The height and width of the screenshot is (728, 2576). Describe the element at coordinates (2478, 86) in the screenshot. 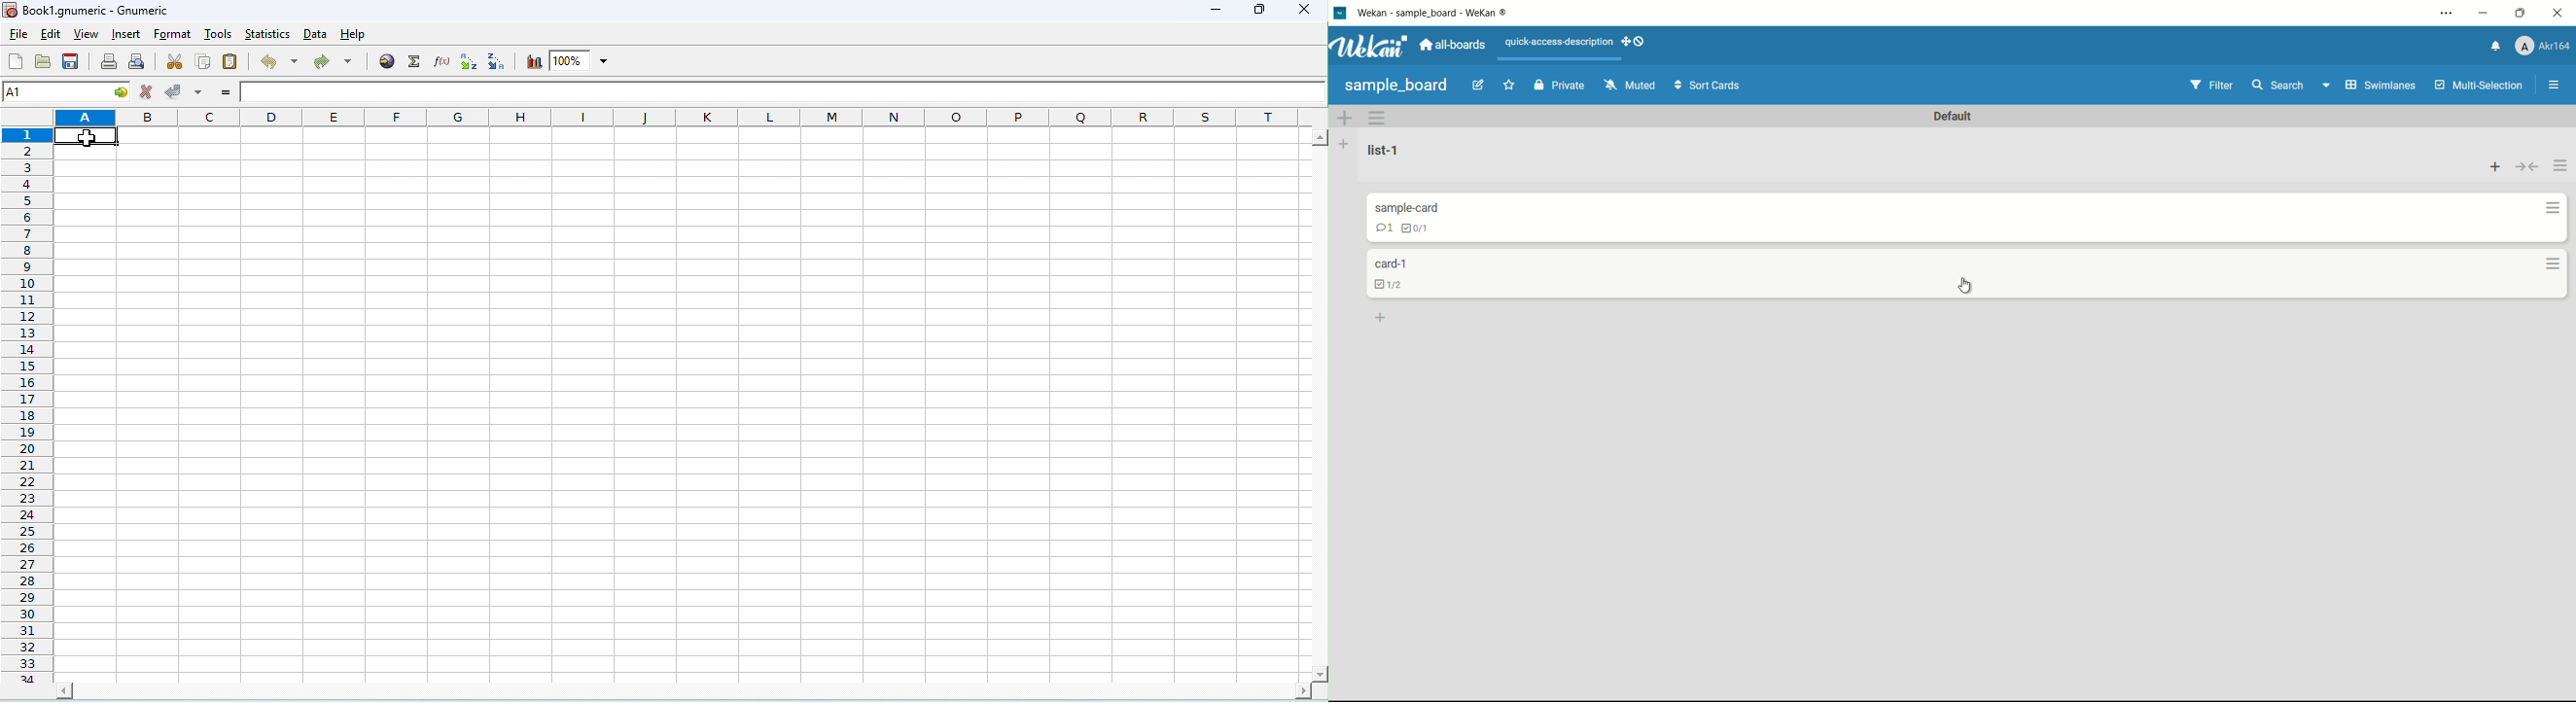

I see `multi-selection` at that location.